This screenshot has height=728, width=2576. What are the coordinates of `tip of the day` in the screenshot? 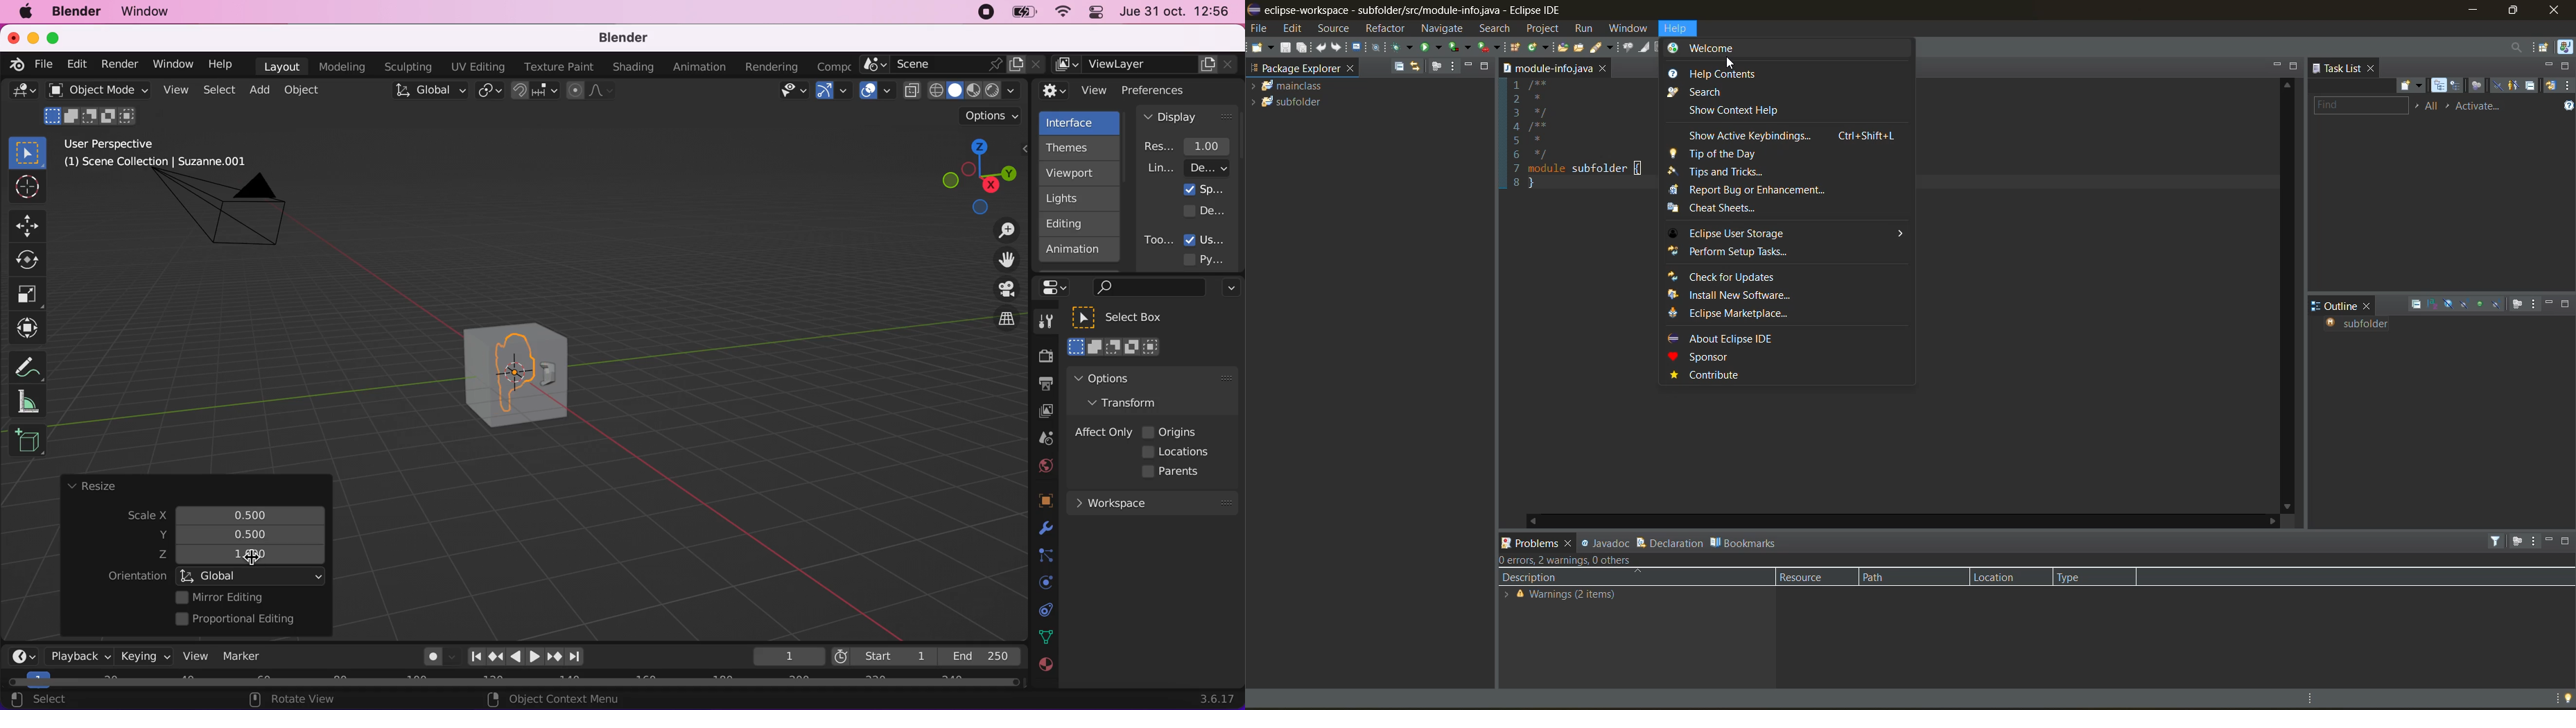 It's located at (1741, 154).